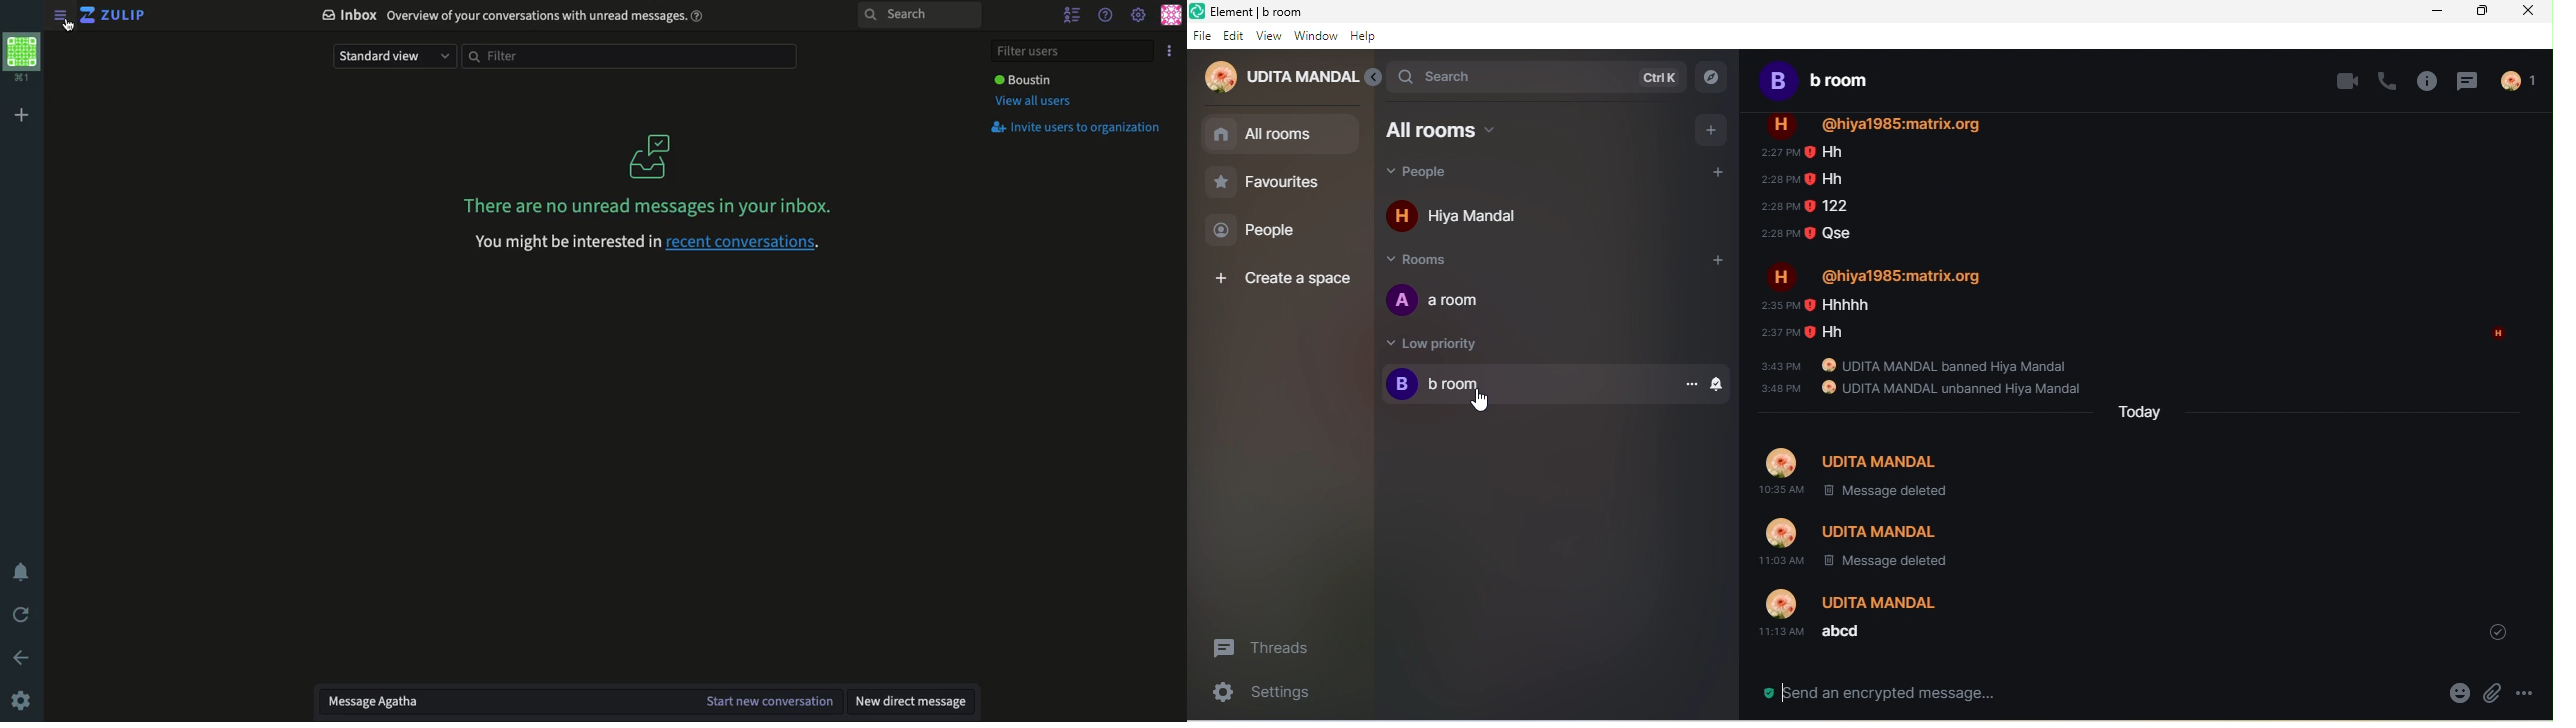  What do you see at coordinates (1453, 130) in the screenshot?
I see `all rooms` at bounding box center [1453, 130].